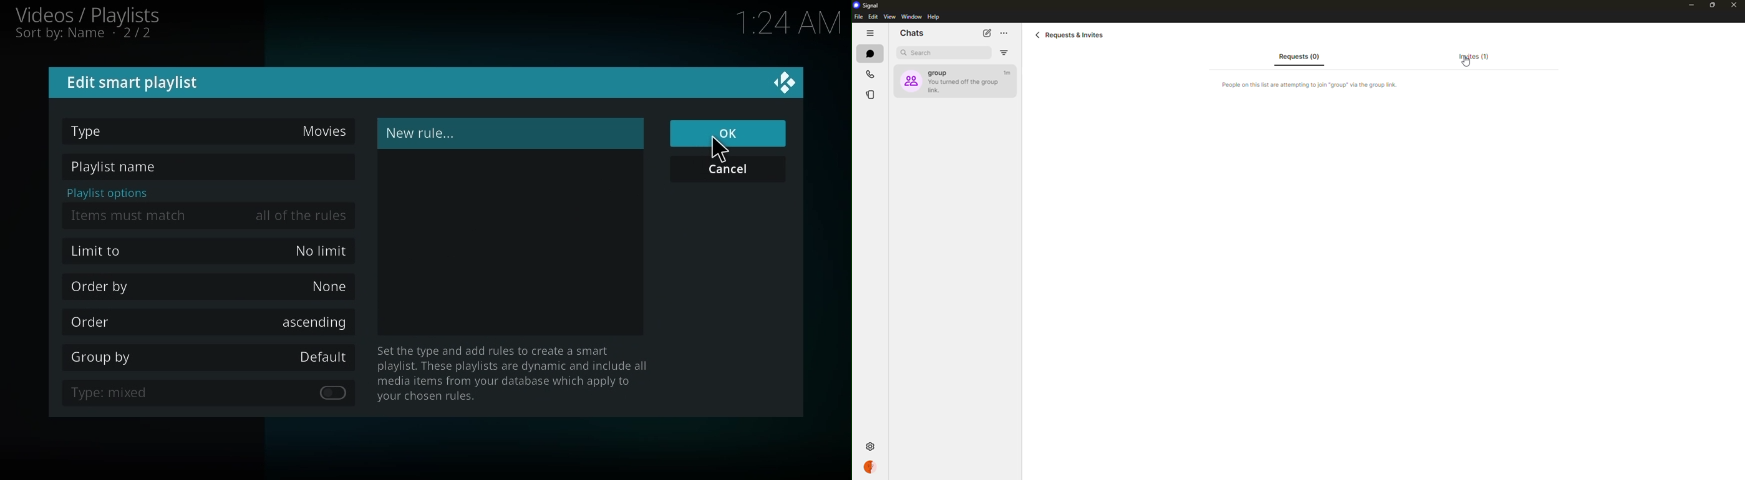 Image resolution: width=1764 pixels, height=504 pixels. I want to click on cursor, so click(1467, 63).